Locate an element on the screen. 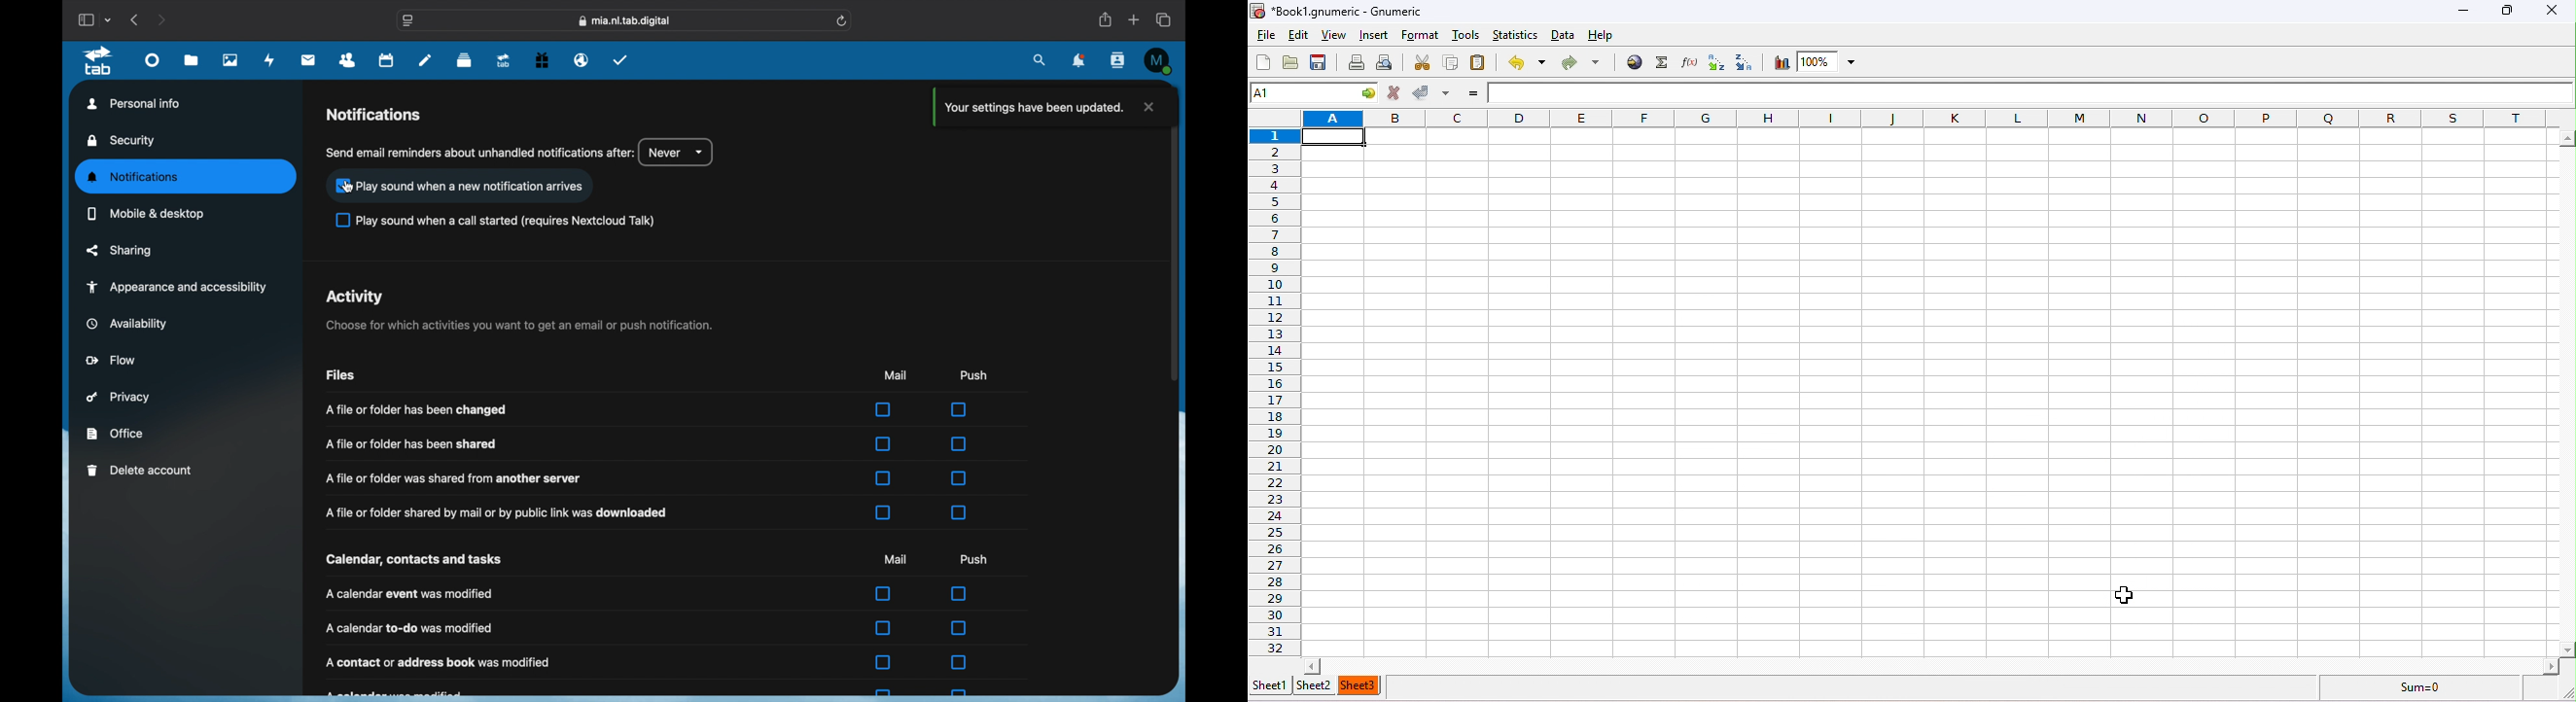 The width and height of the screenshot is (2576, 728). checkbox is located at coordinates (960, 512).